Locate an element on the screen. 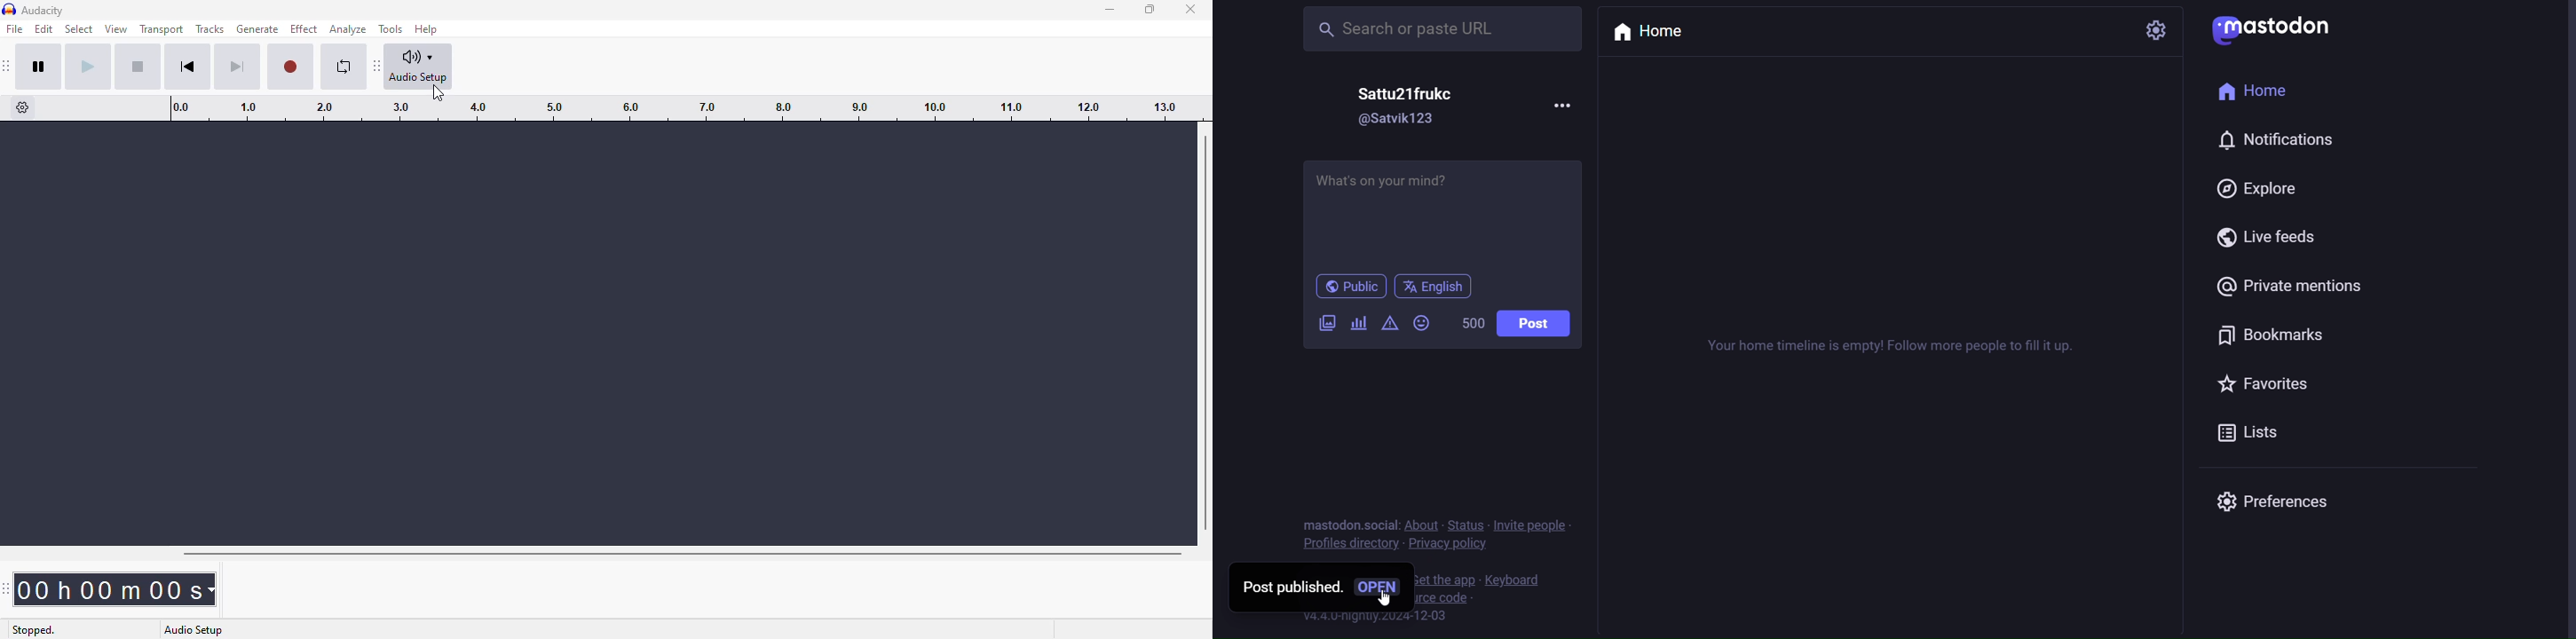  pause is located at coordinates (39, 67).